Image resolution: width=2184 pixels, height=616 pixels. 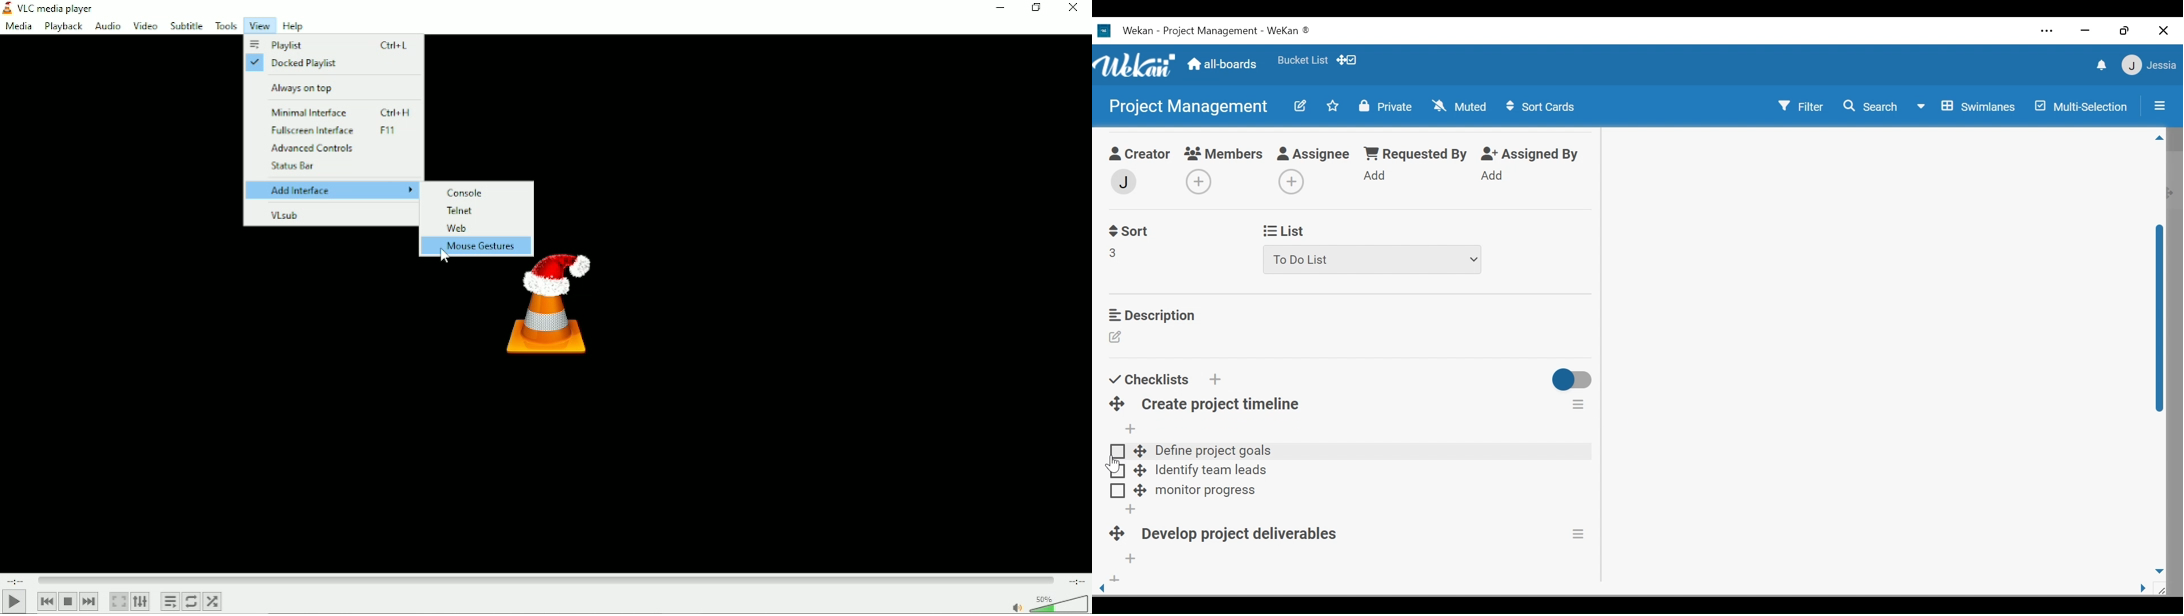 I want to click on notifications, so click(x=2100, y=64).